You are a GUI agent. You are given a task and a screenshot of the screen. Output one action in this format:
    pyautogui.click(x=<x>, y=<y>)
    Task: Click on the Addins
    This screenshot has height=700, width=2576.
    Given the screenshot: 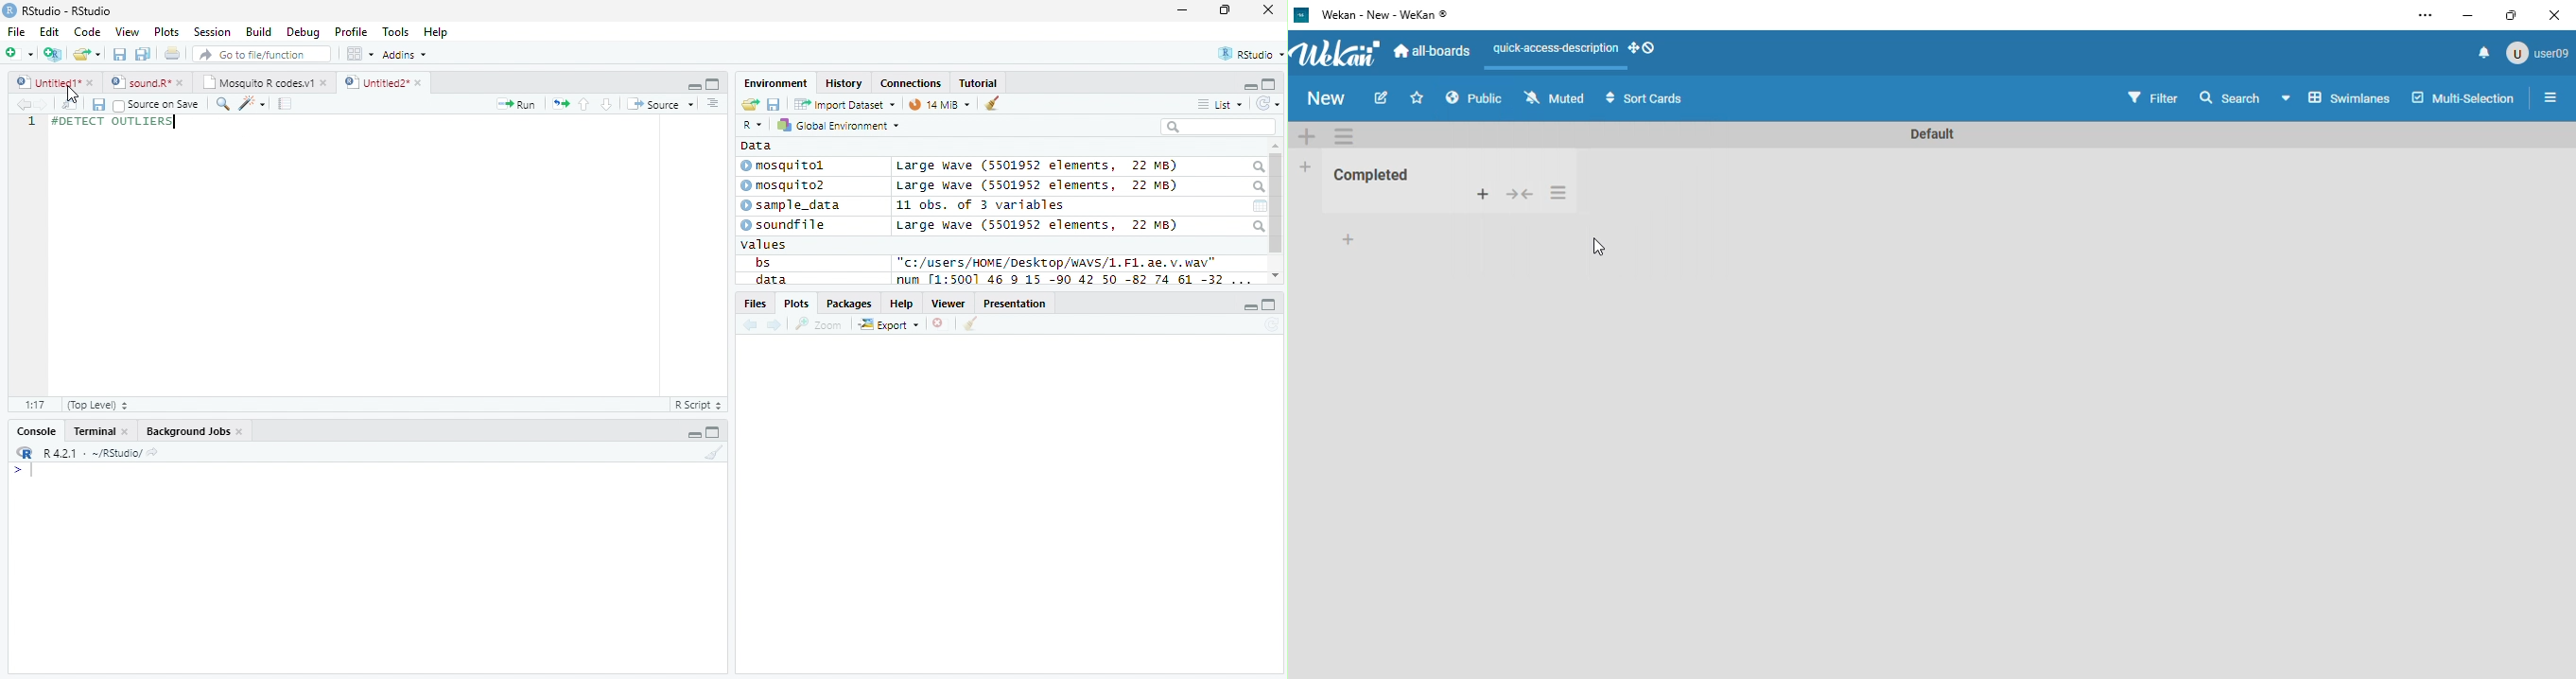 What is the action you would take?
    pyautogui.click(x=407, y=54)
    